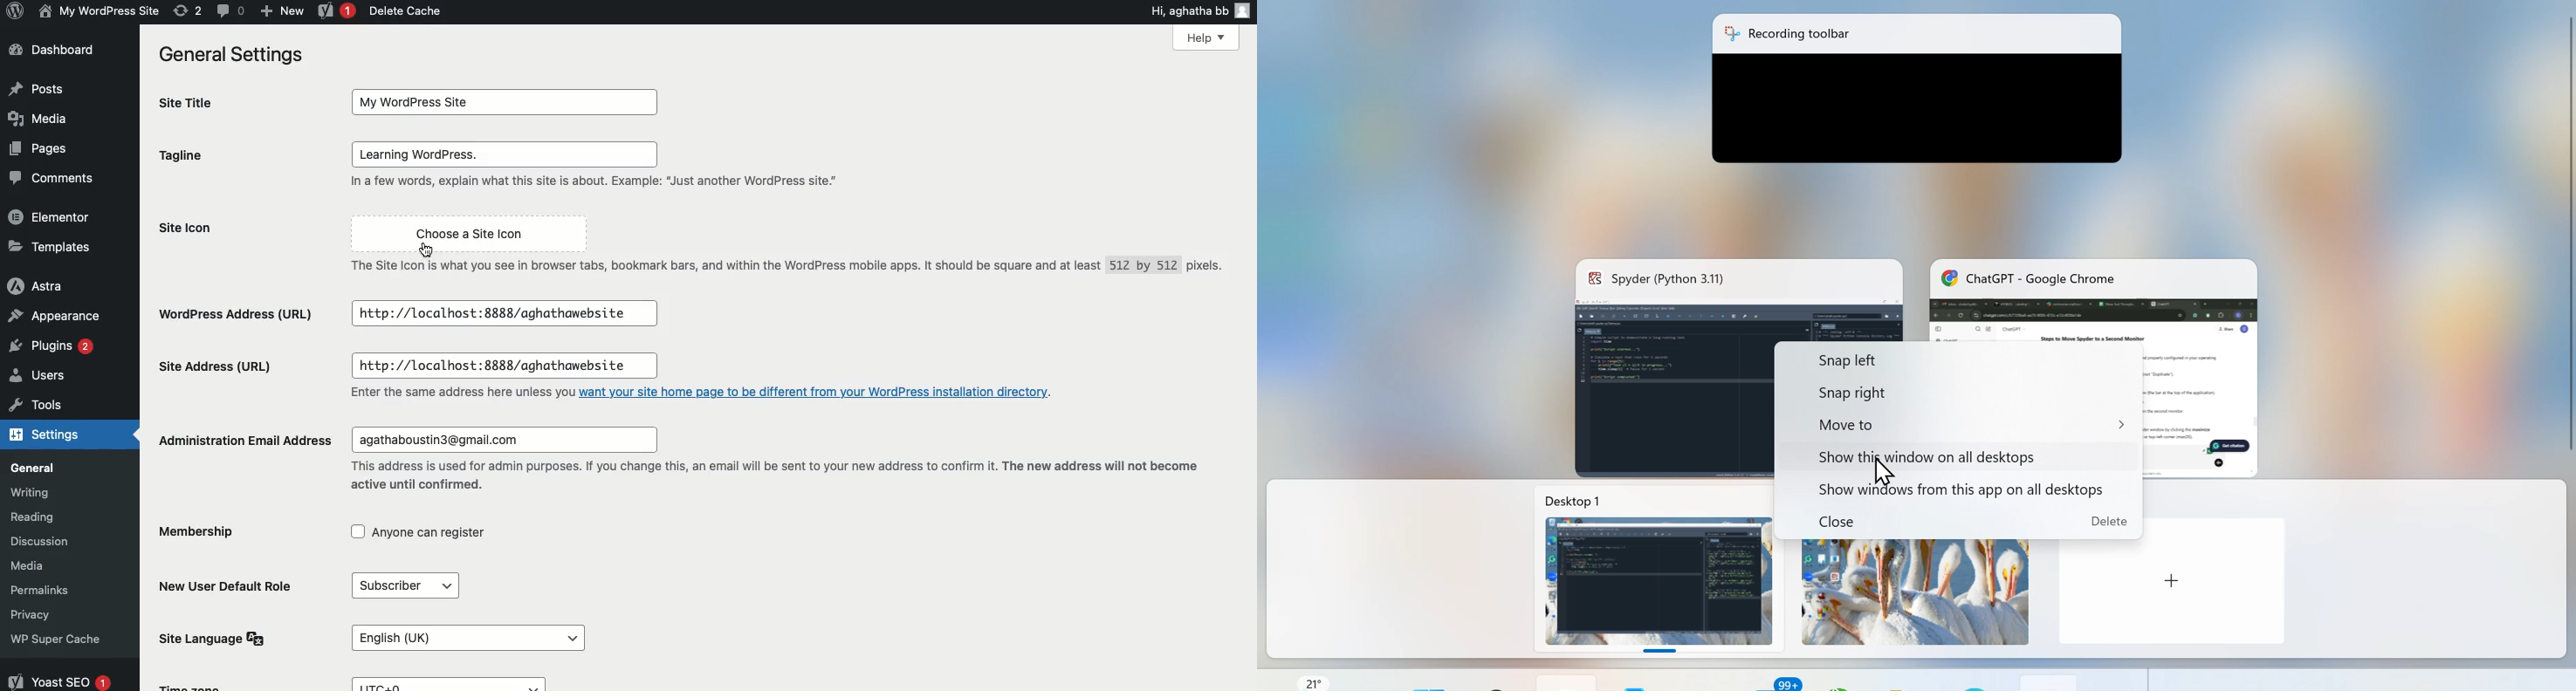 The image size is (2576, 700). Describe the element at coordinates (1889, 473) in the screenshot. I see `Cursor` at that location.